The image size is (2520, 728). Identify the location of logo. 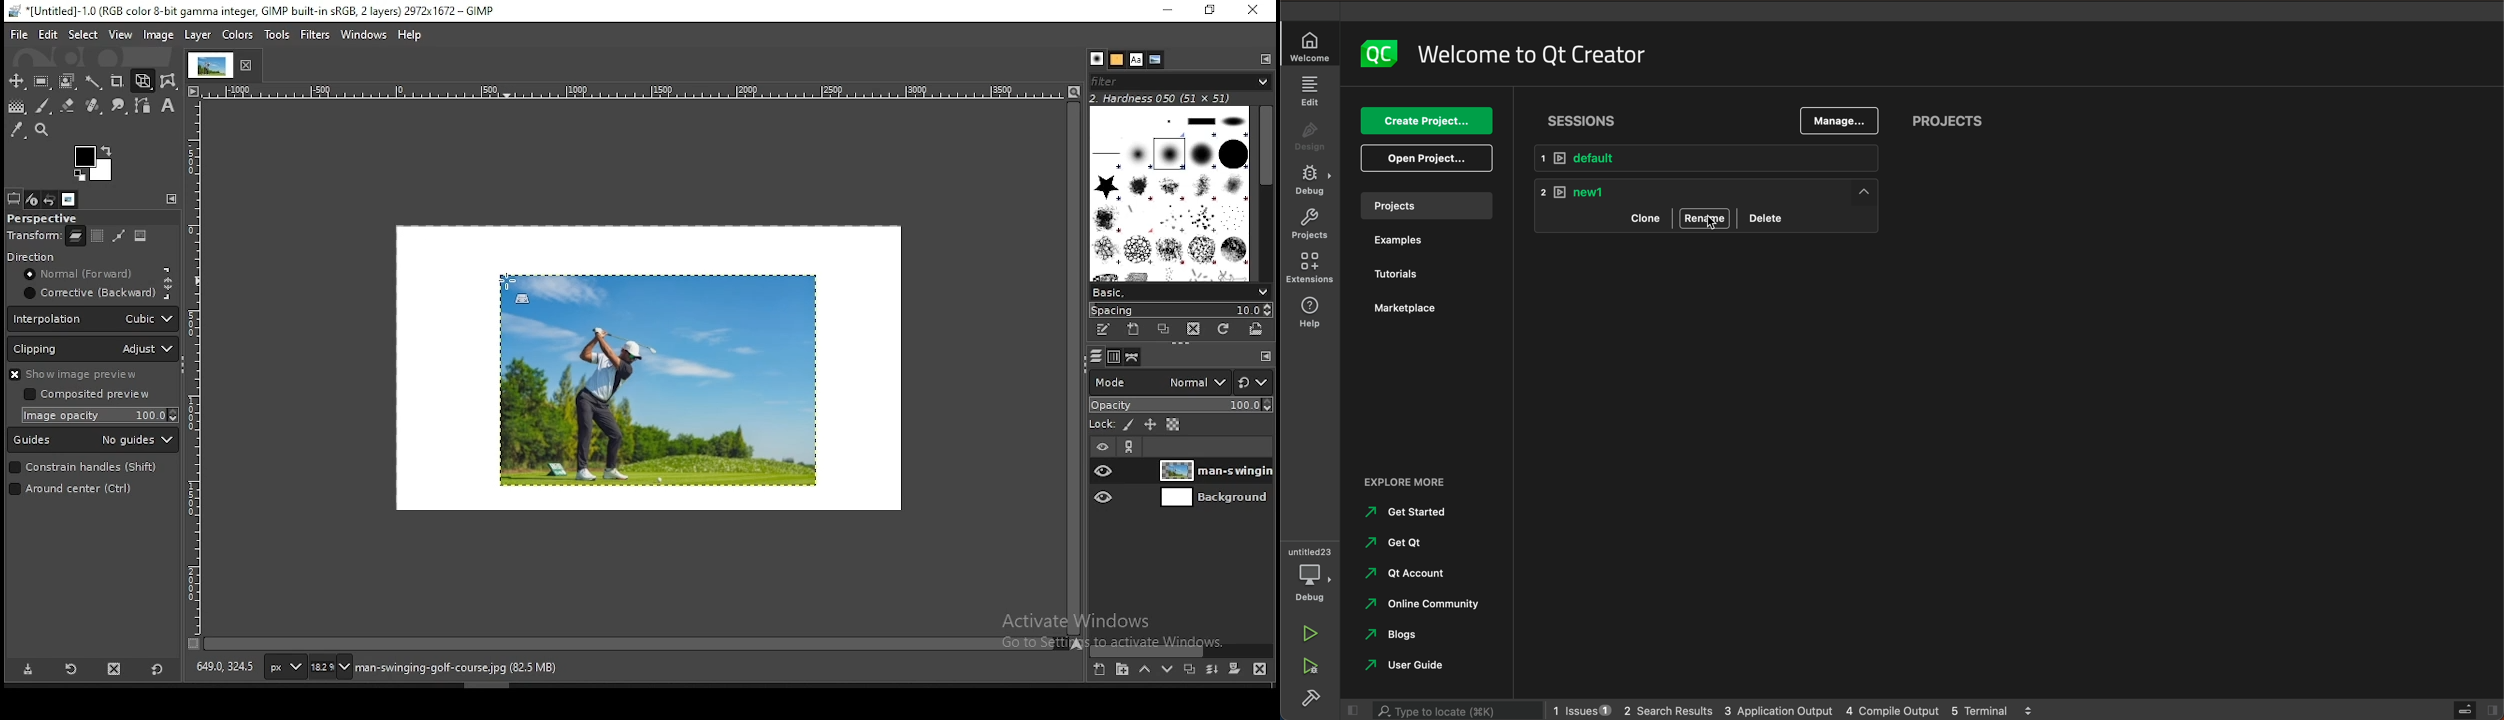
(1373, 54).